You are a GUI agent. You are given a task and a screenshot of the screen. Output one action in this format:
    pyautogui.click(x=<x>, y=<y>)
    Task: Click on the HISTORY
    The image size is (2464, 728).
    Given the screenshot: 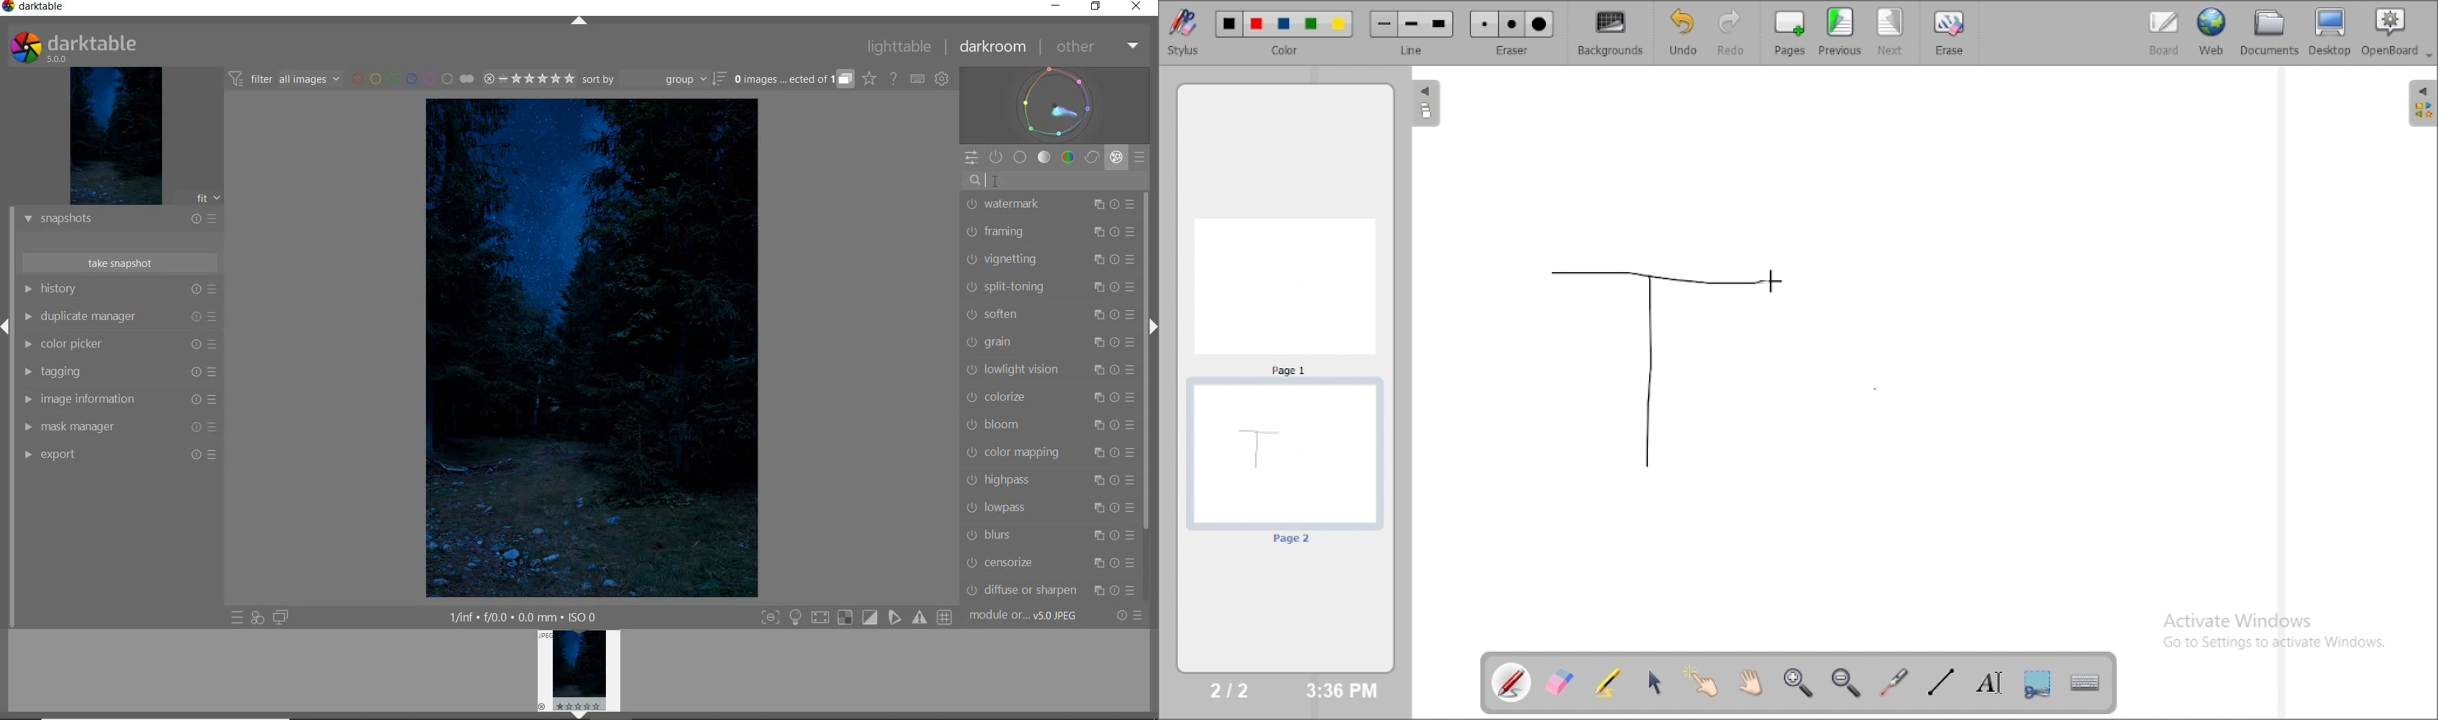 What is the action you would take?
    pyautogui.click(x=117, y=289)
    